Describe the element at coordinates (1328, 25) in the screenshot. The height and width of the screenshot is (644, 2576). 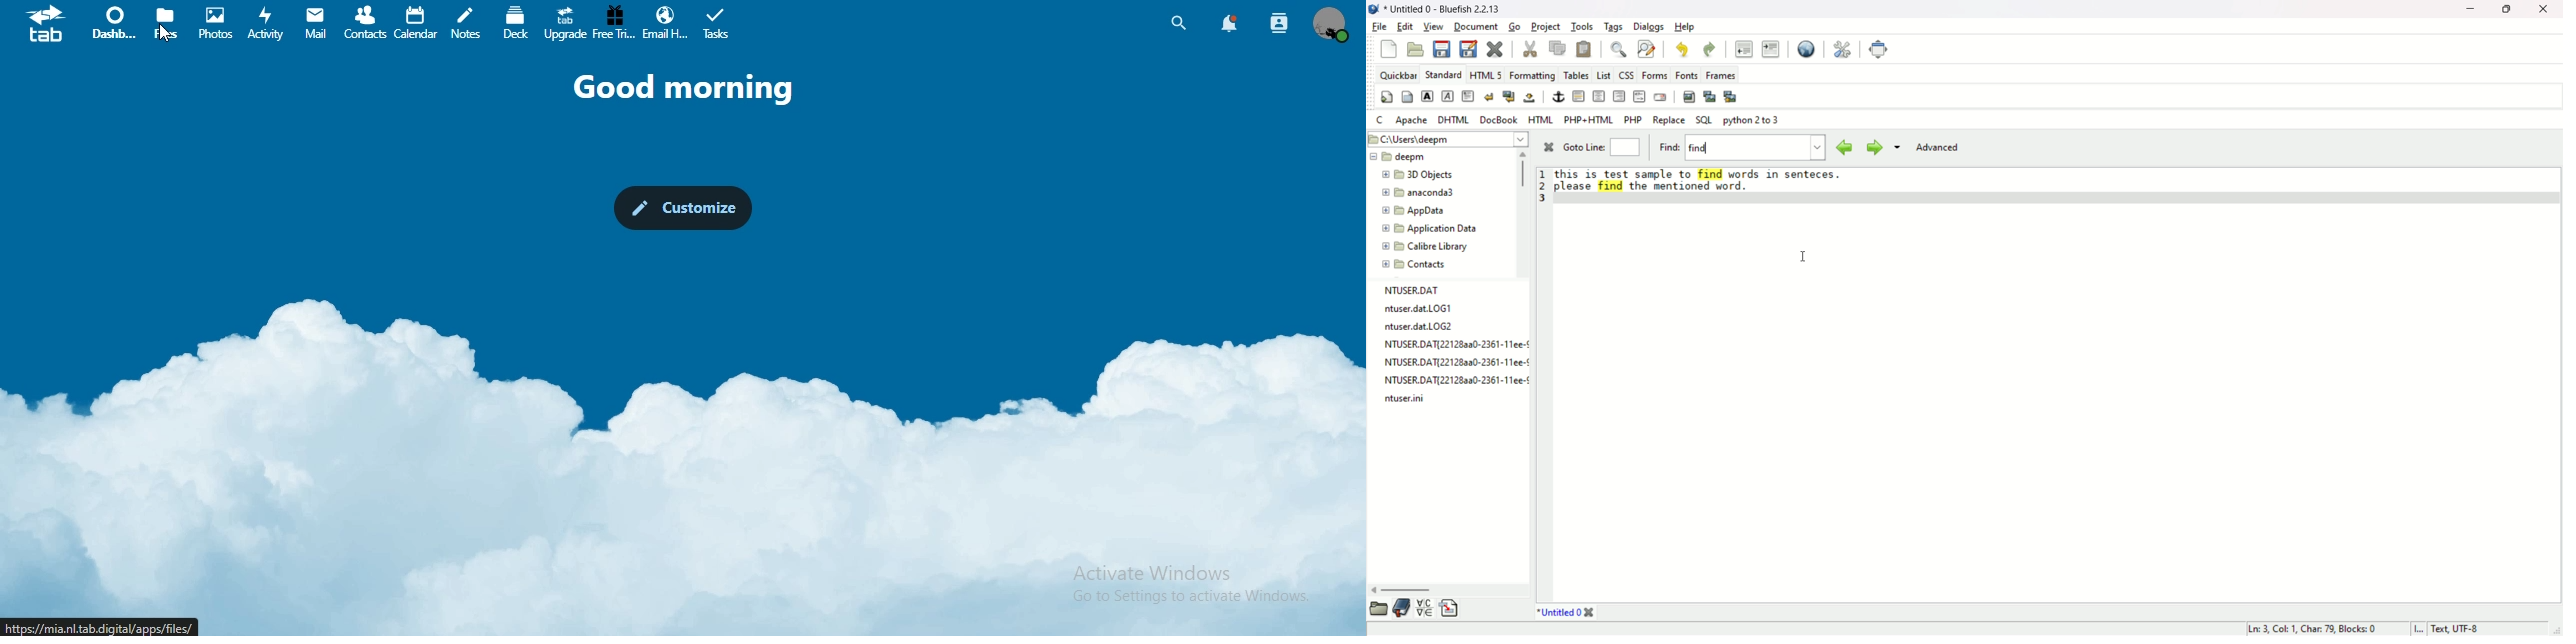
I see `view profile` at that location.